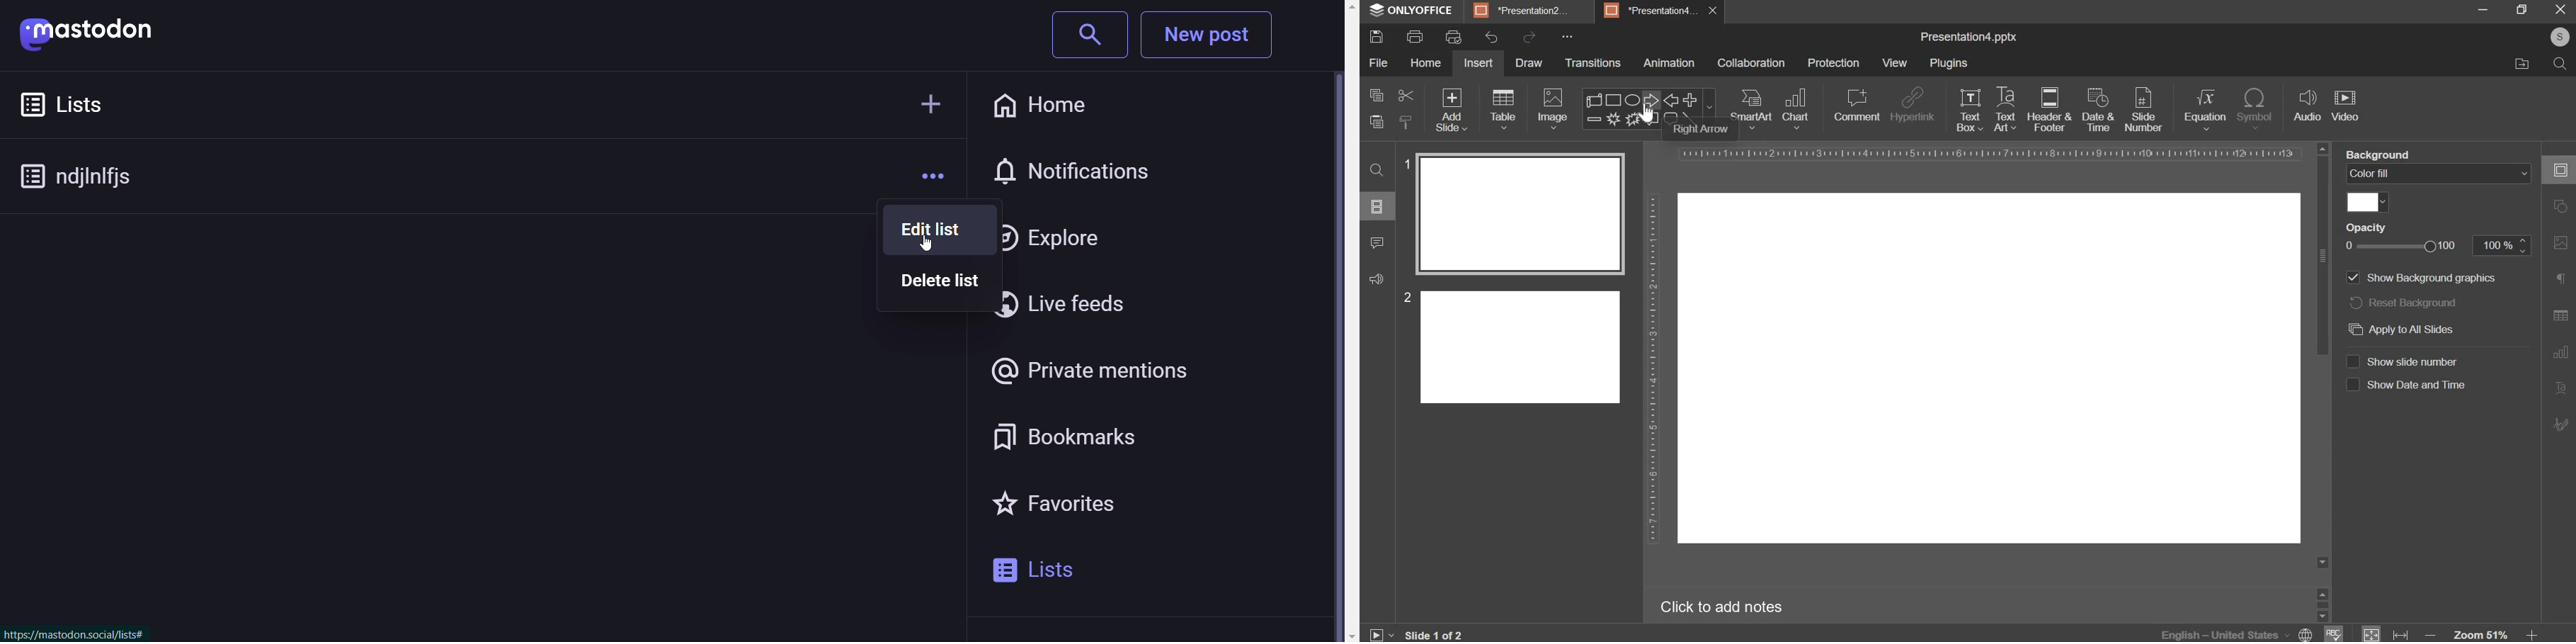 Image resolution: width=2576 pixels, height=644 pixels. What do you see at coordinates (1552, 109) in the screenshot?
I see `image` at bounding box center [1552, 109].